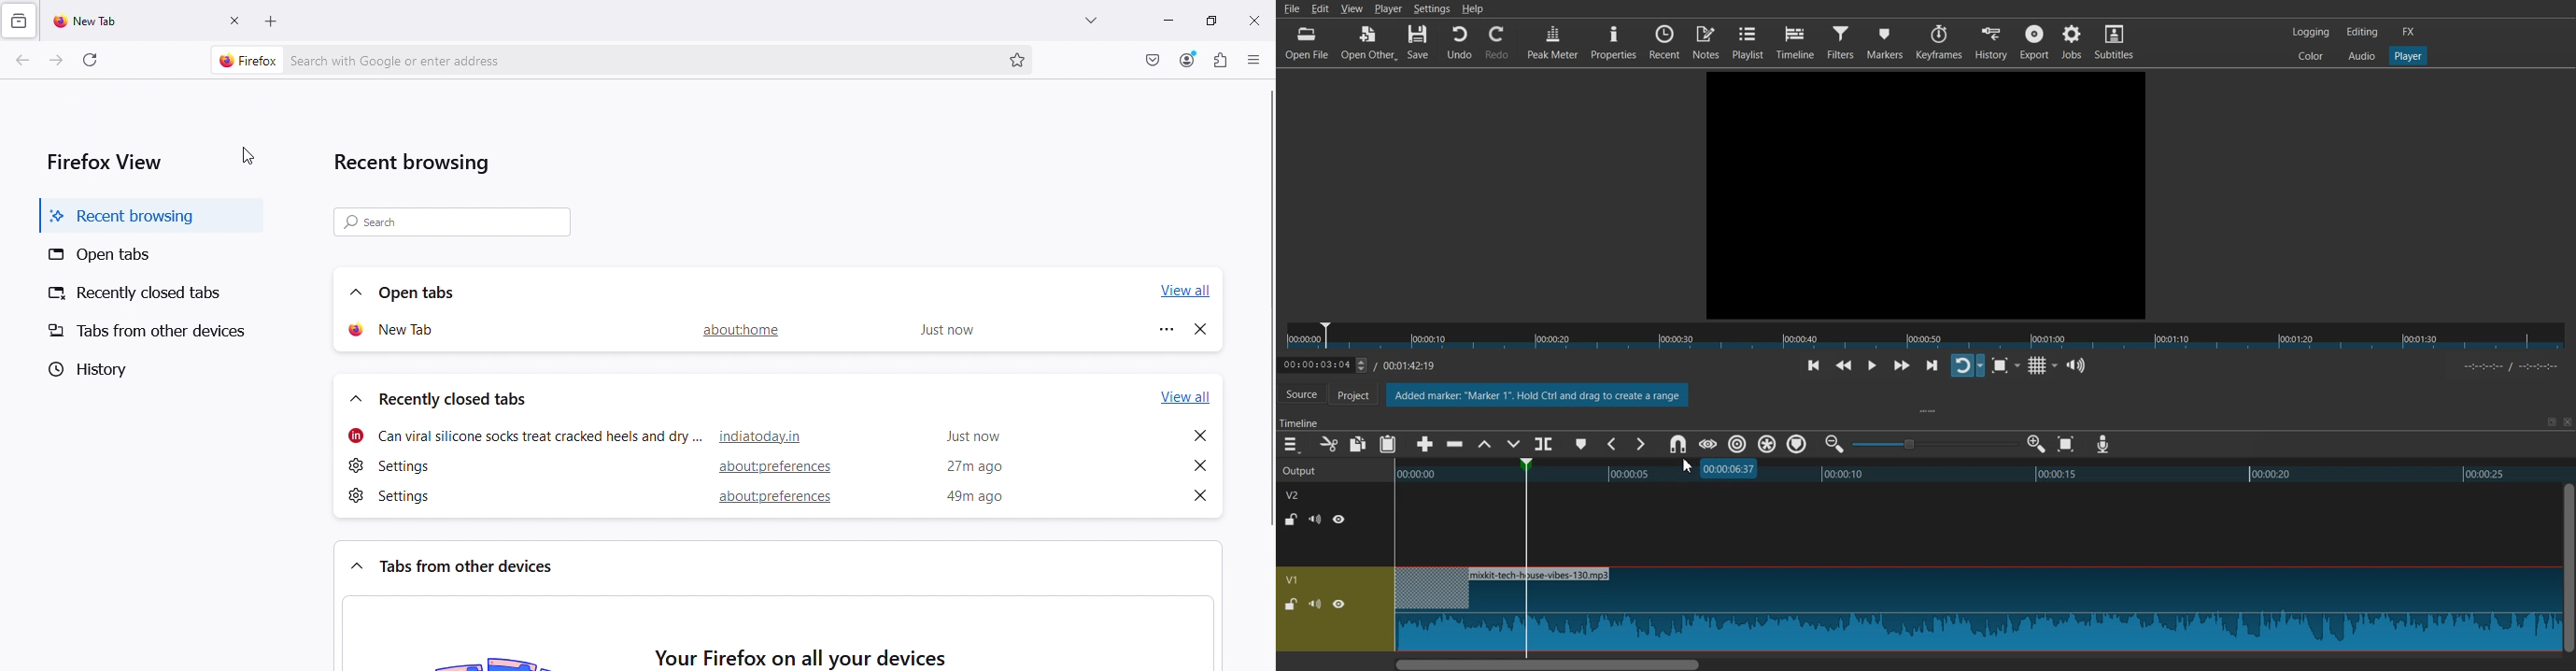 This screenshot has height=672, width=2576. I want to click on Toggle Zoom, so click(2002, 366).